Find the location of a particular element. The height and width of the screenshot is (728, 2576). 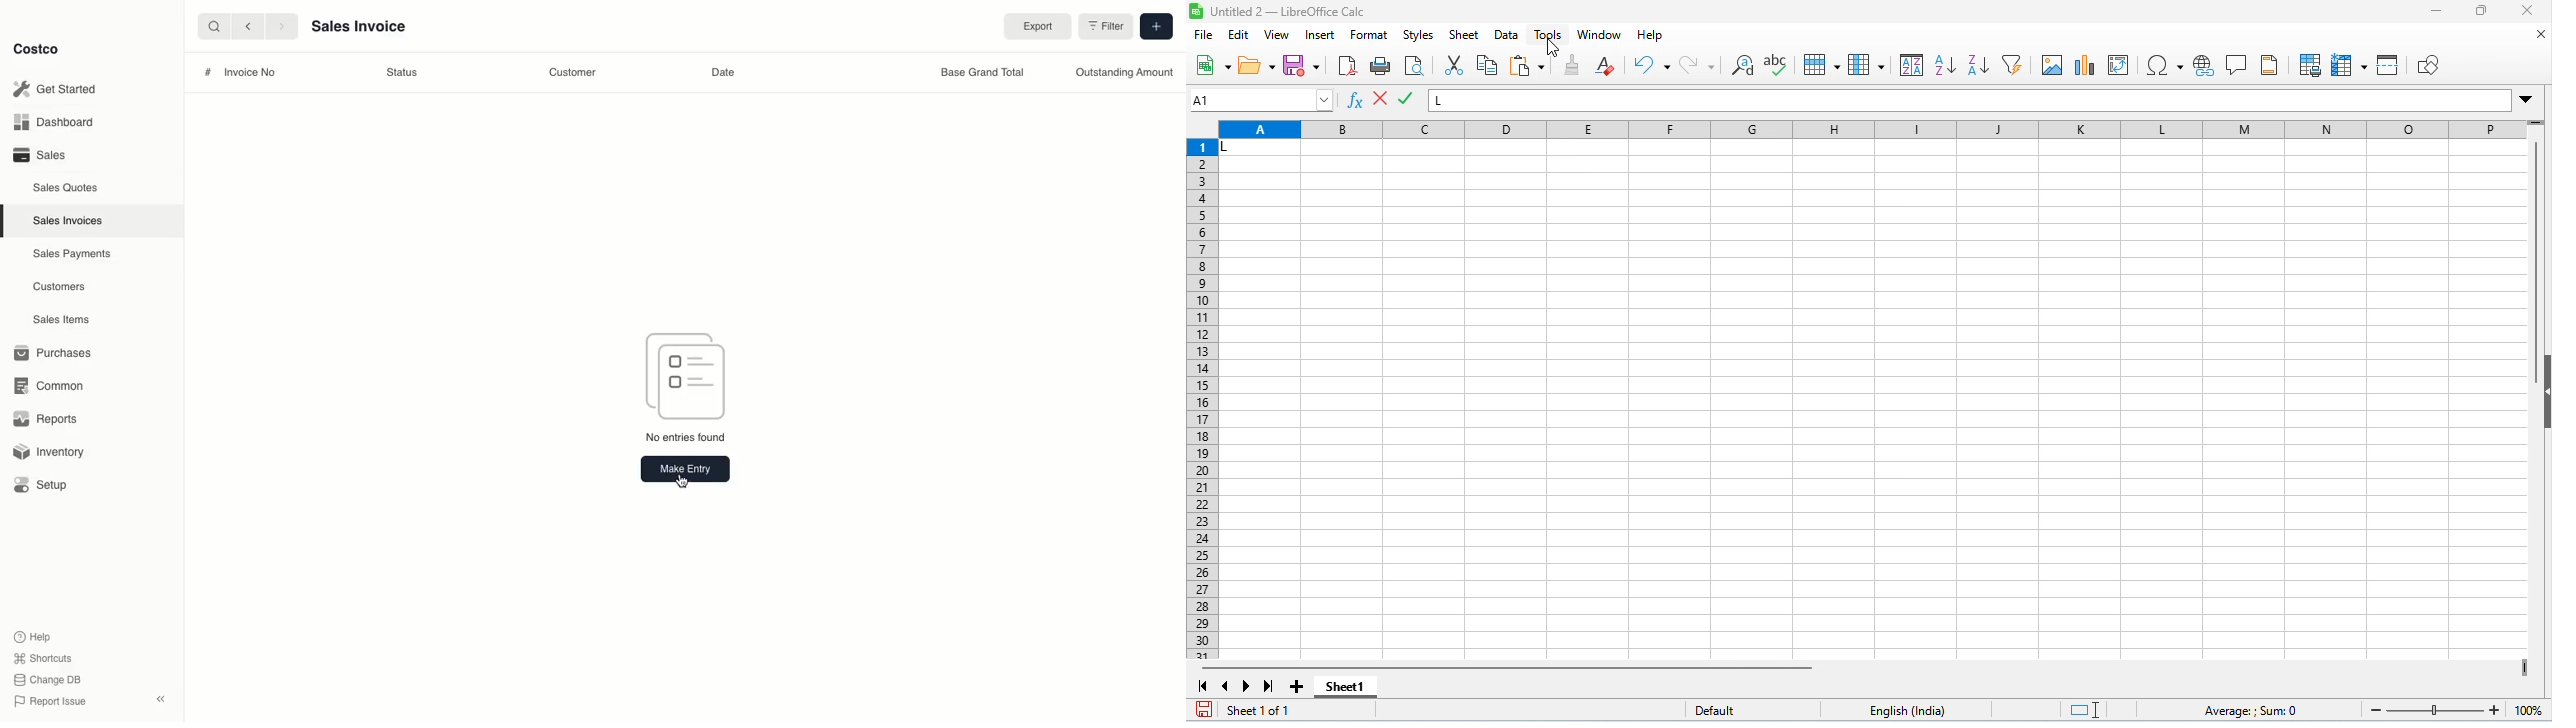

Filter is located at coordinates (1104, 27).